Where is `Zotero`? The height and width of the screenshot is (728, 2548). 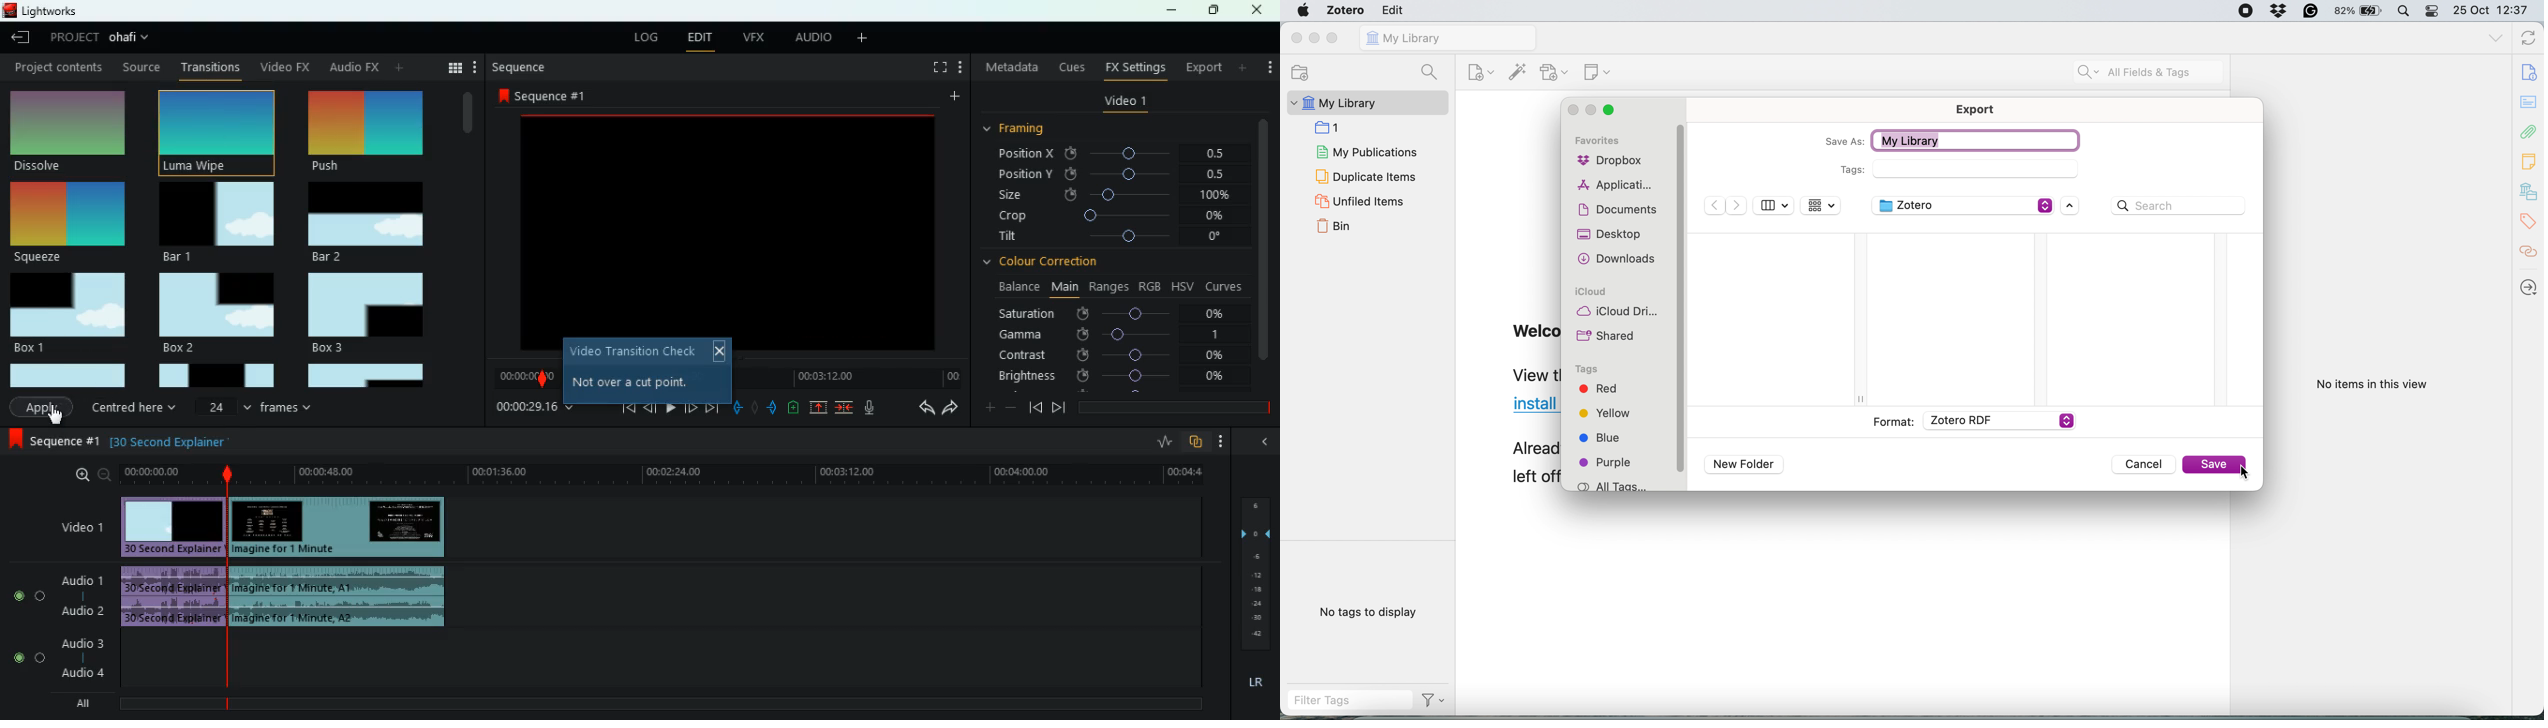
Zotero is located at coordinates (1964, 205).